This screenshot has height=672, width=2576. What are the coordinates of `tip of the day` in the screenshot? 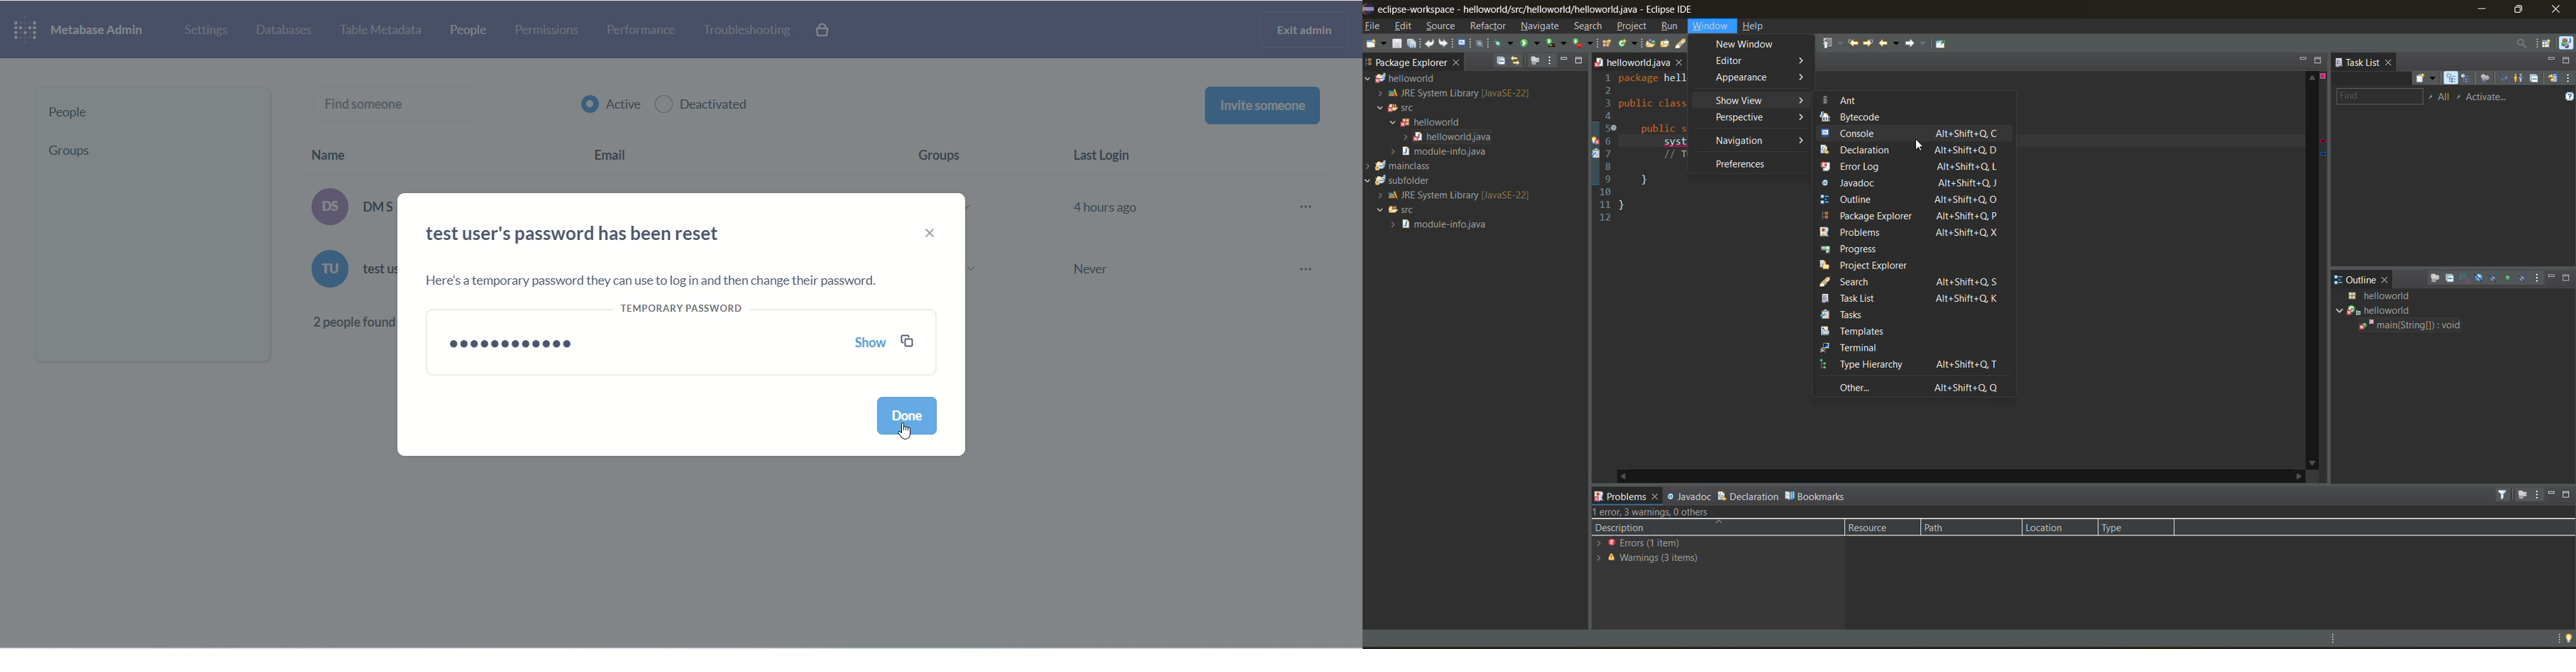 It's located at (2567, 638).